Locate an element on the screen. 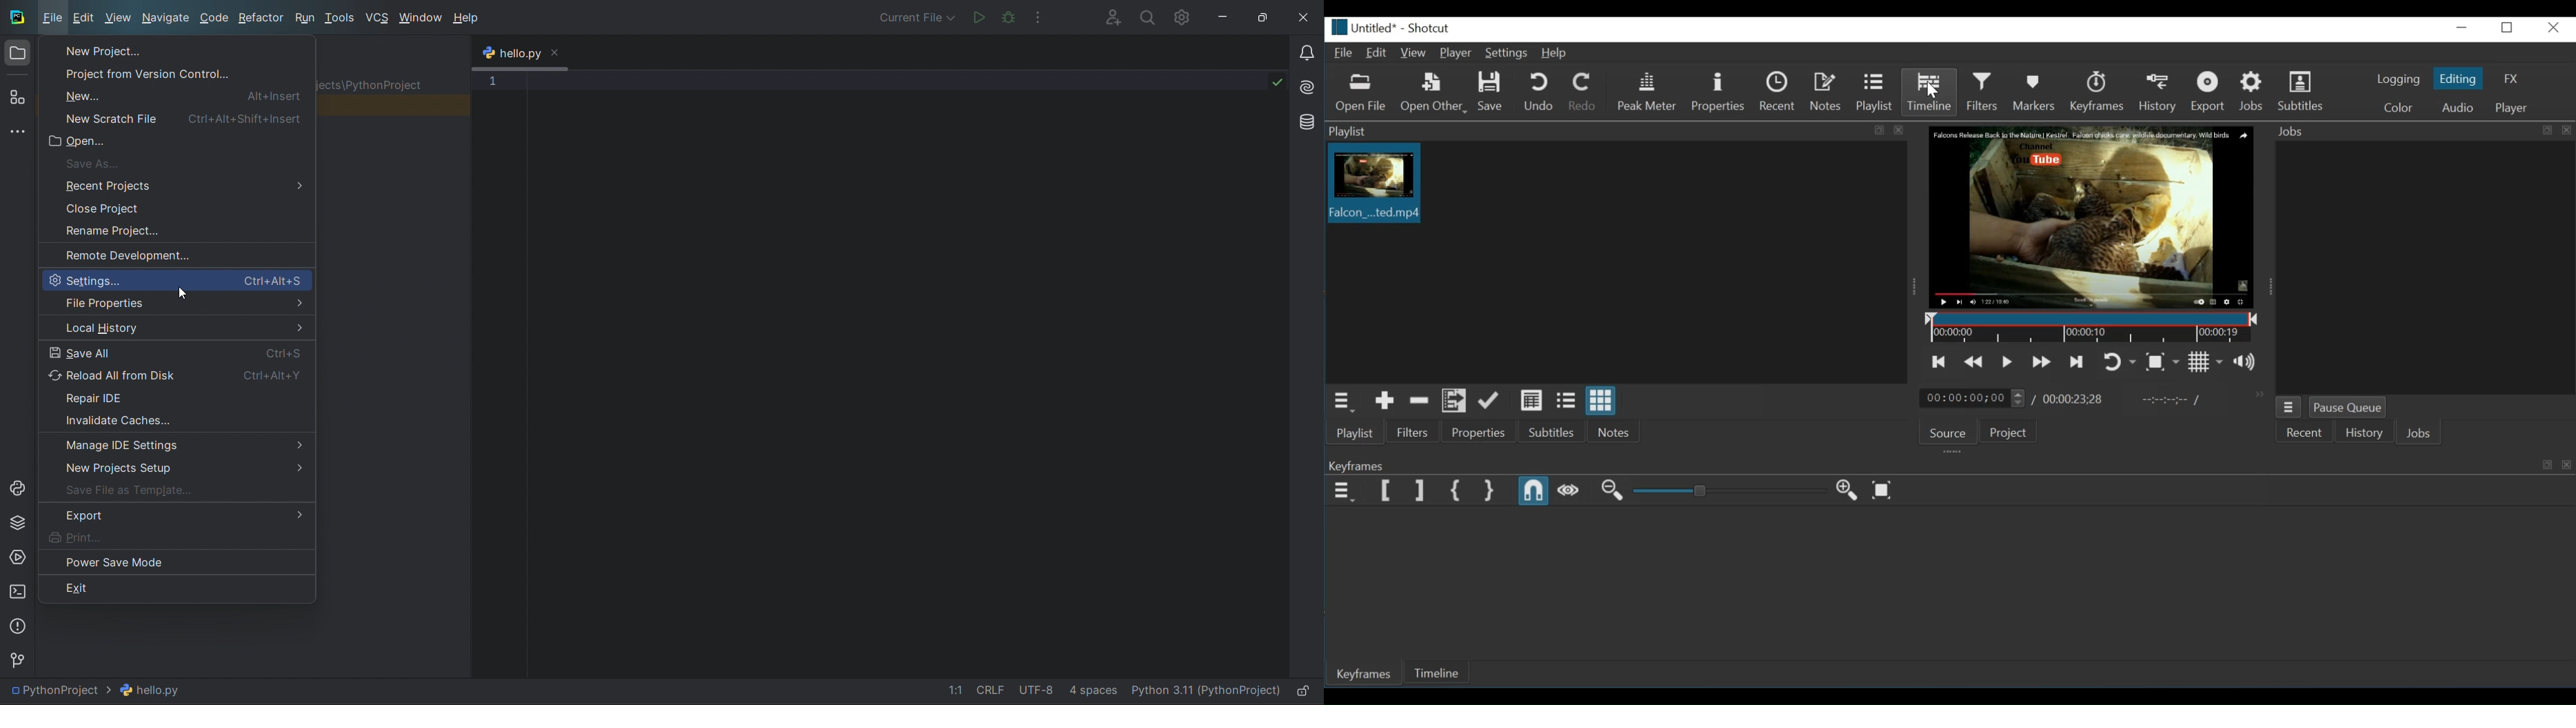 The height and width of the screenshot is (728, 2576). Skip to the next point is located at coordinates (2075, 362).